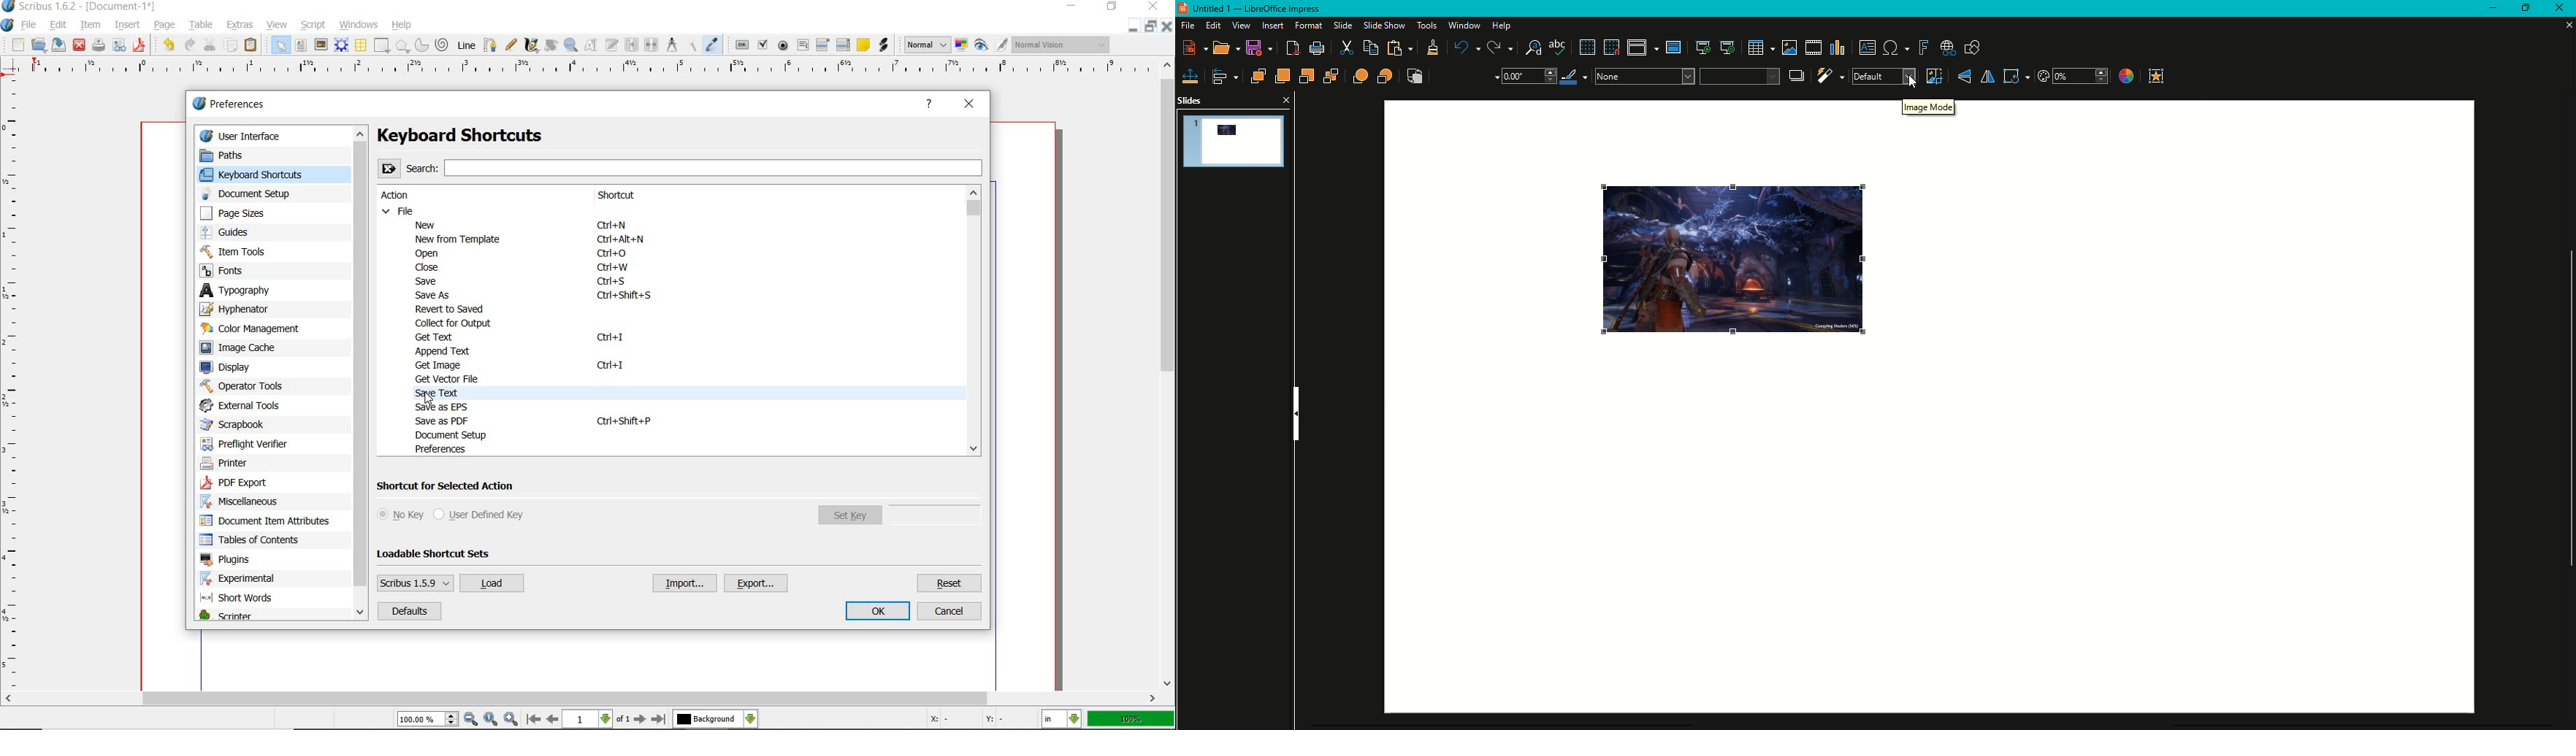 The image size is (2576, 756). Describe the element at coordinates (414, 582) in the screenshot. I see `scribus 1.5.9` at that location.